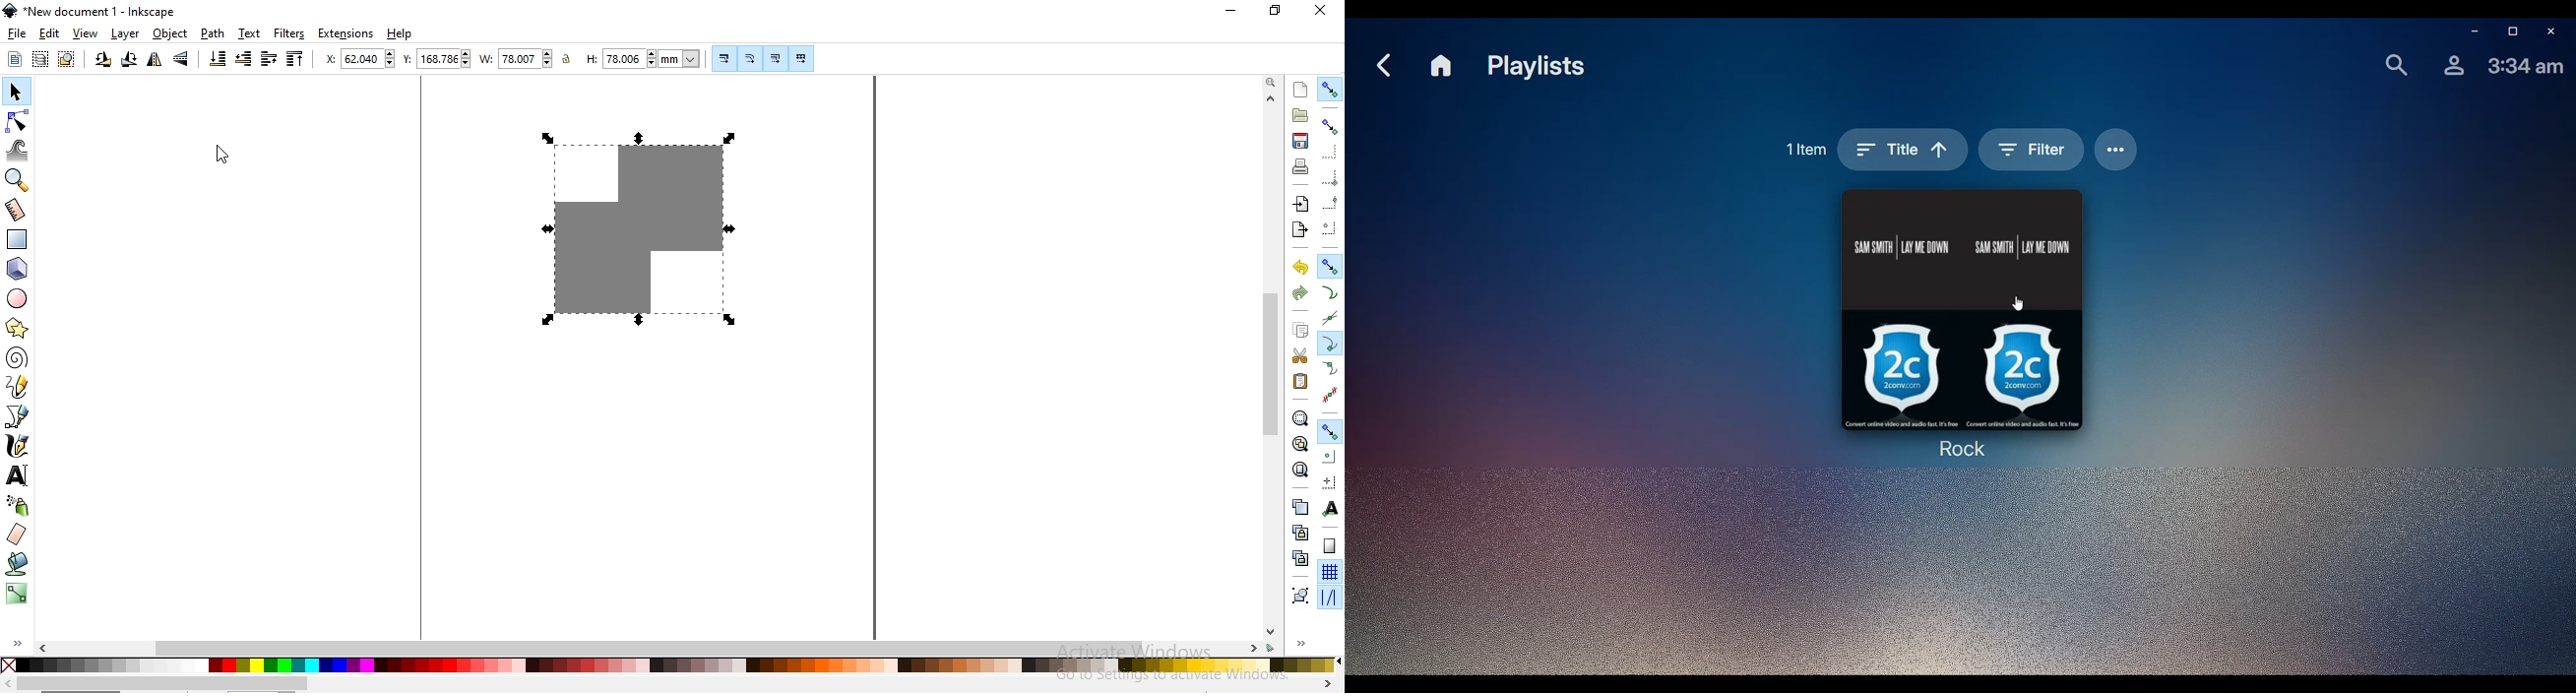  I want to click on TIme, so click(2528, 66).